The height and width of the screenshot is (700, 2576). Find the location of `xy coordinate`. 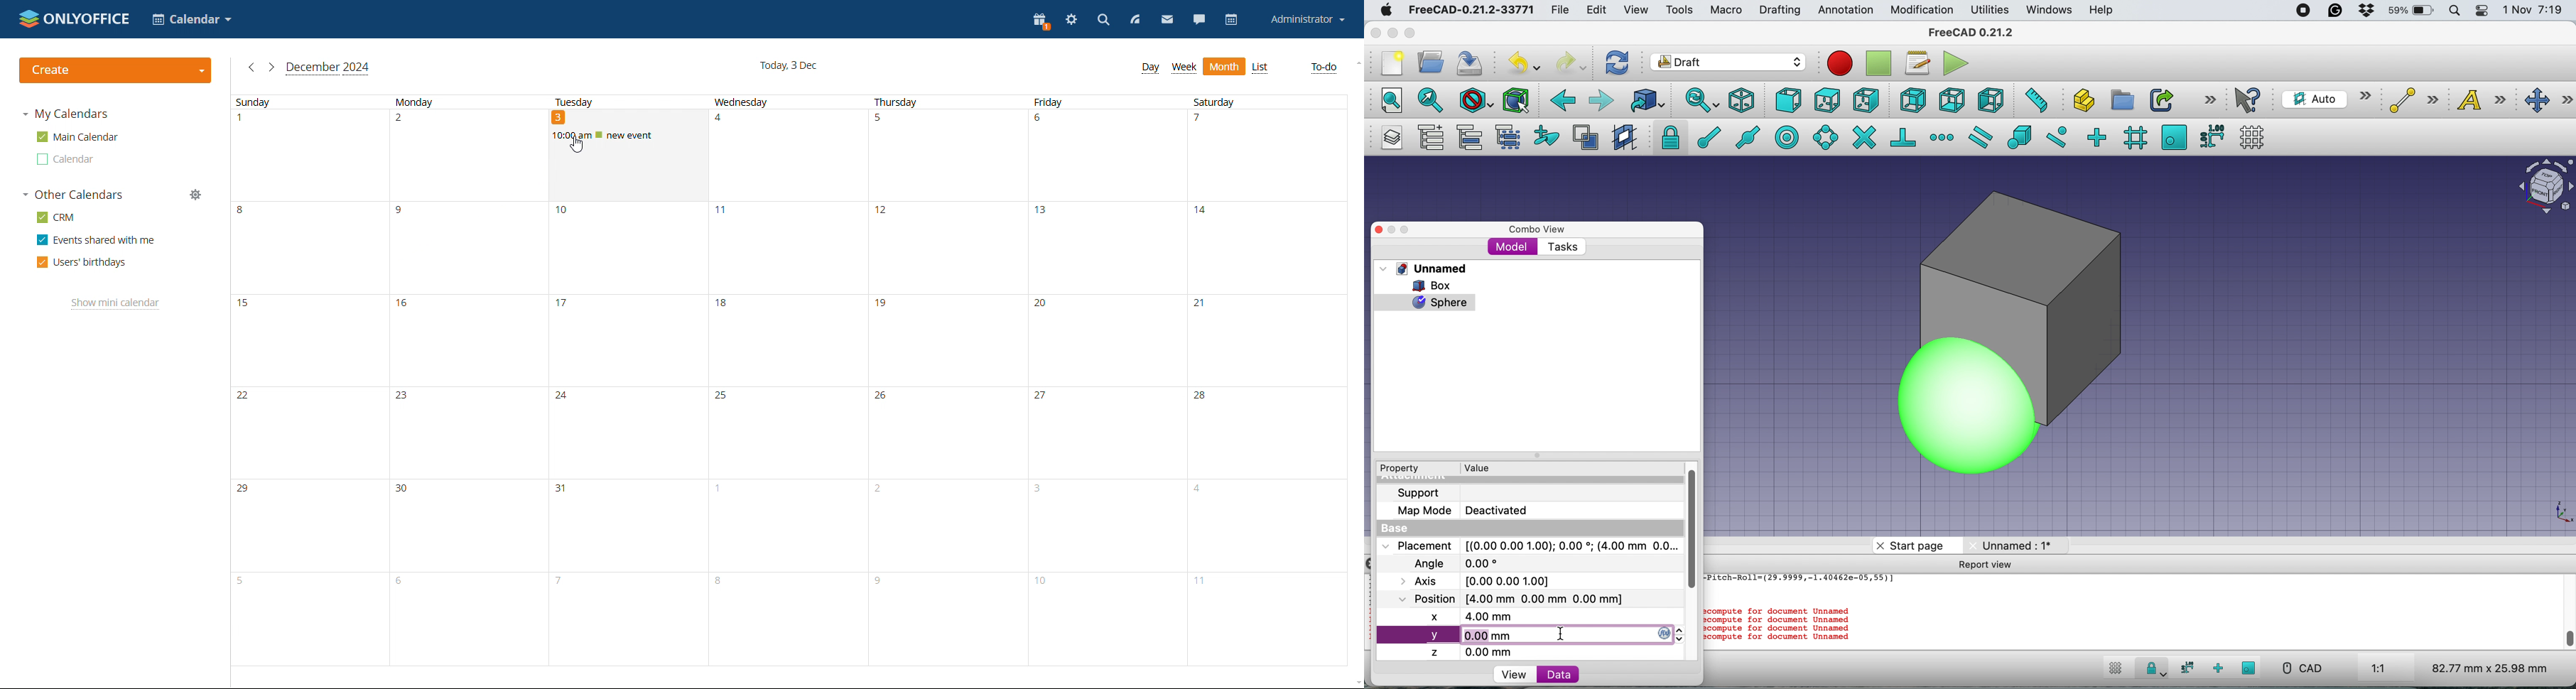

xy coordinate is located at coordinates (2550, 514).